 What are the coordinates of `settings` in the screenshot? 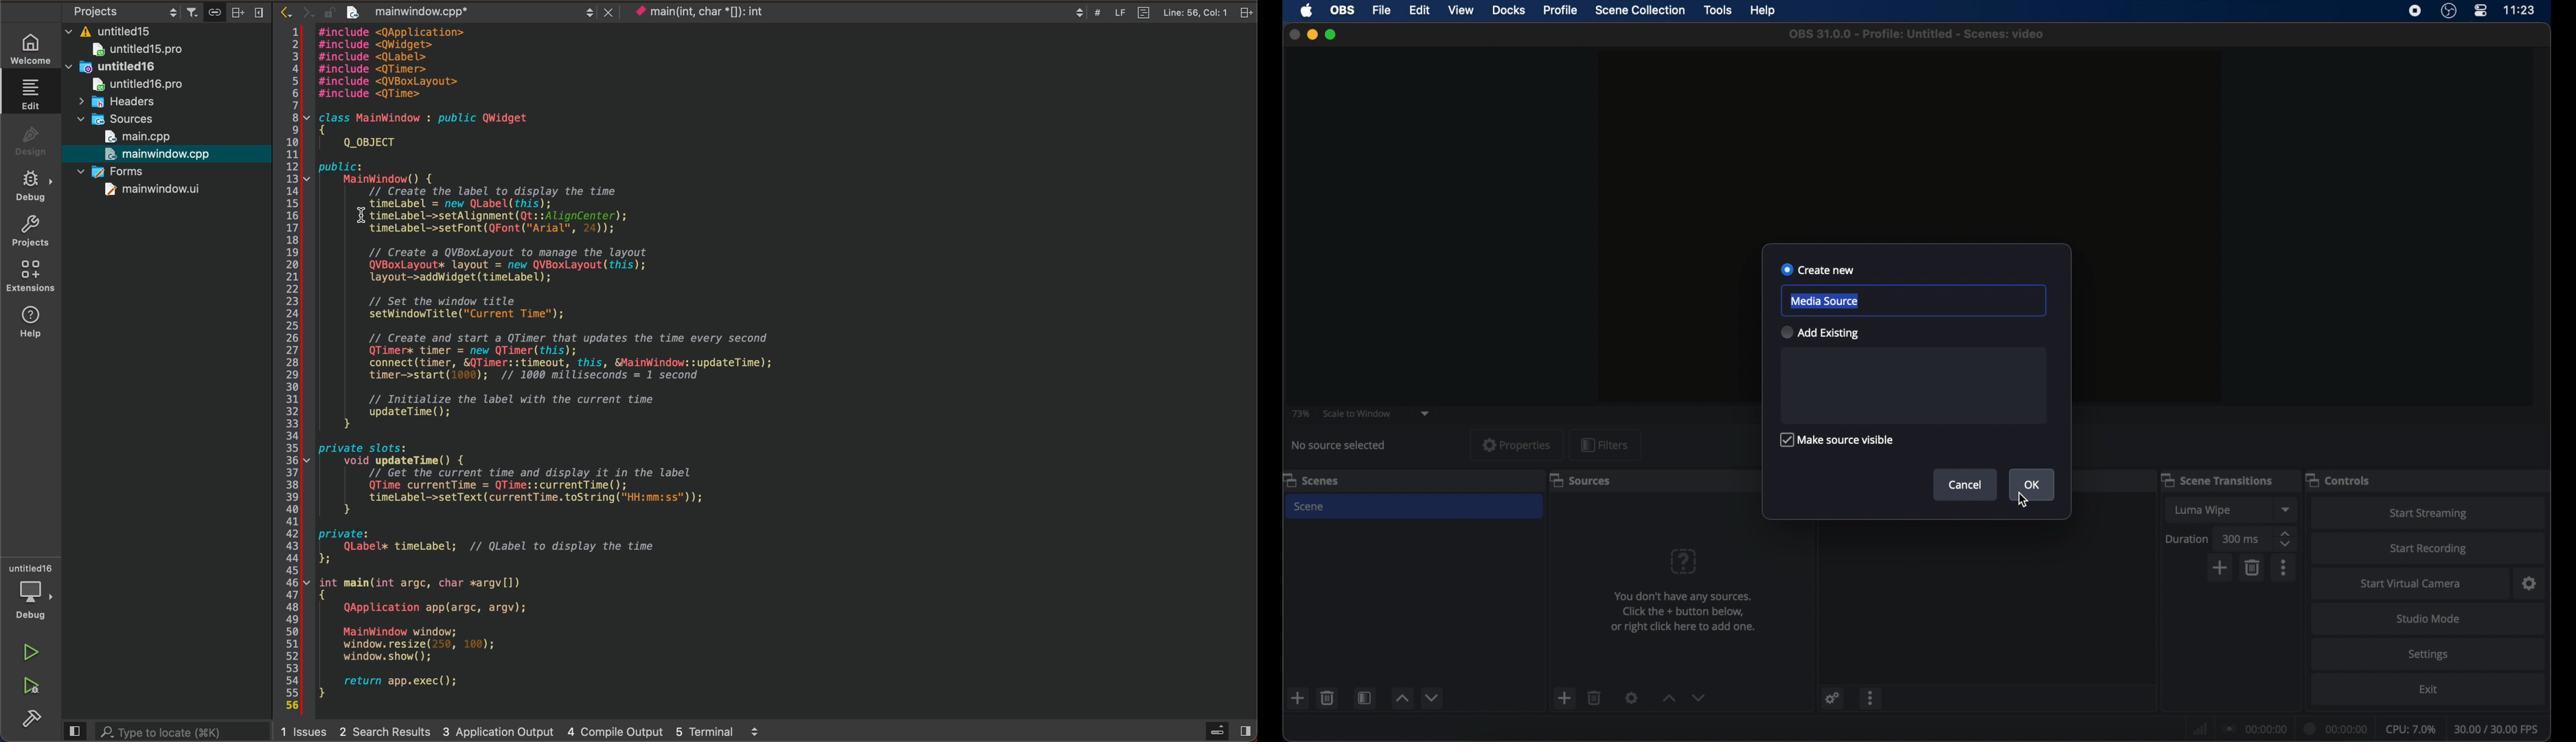 It's located at (2531, 584).